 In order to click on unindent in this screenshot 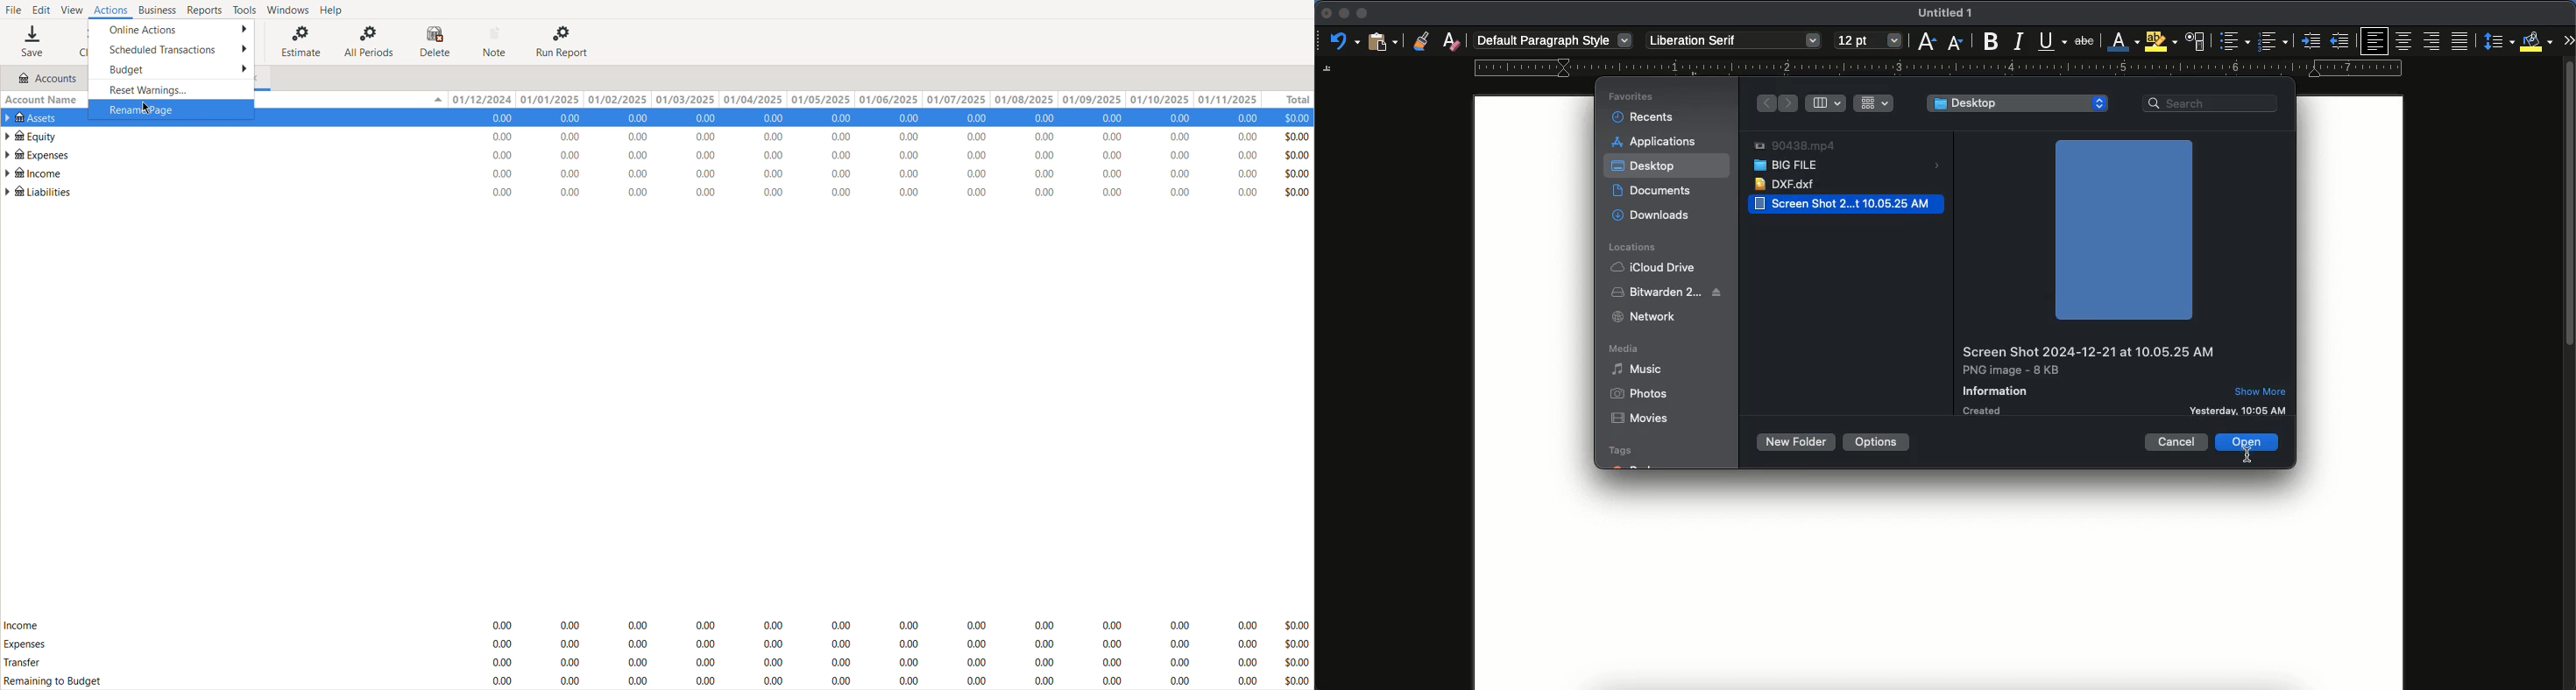, I will do `click(2341, 41)`.